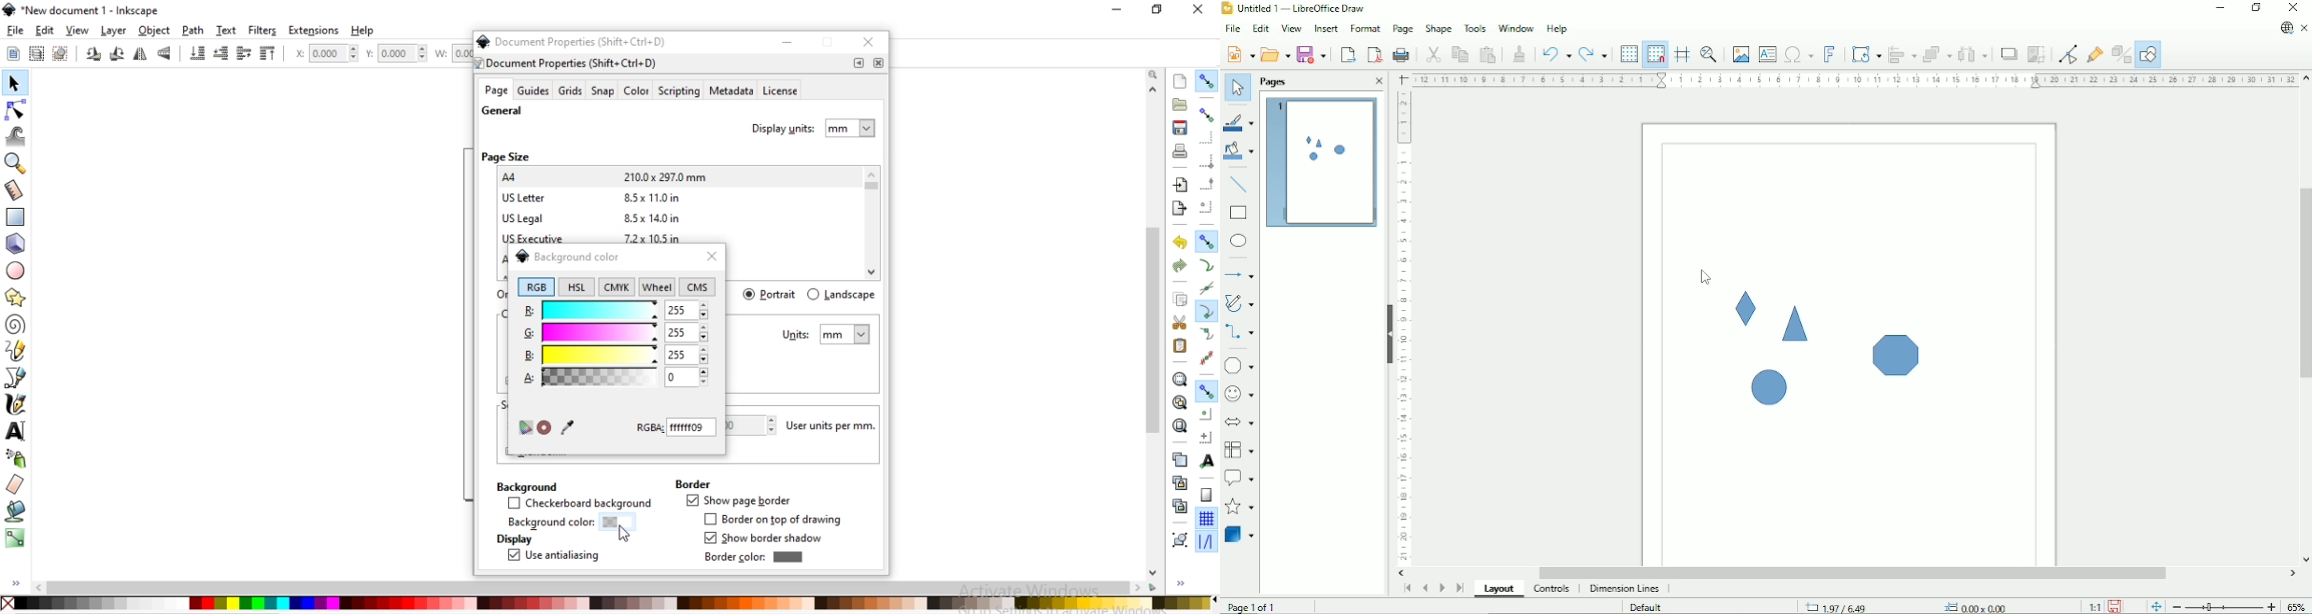 This screenshot has height=616, width=2324. What do you see at coordinates (1178, 104) in the screenshot?
I see `open a document` at bounding box center [1178, 104].